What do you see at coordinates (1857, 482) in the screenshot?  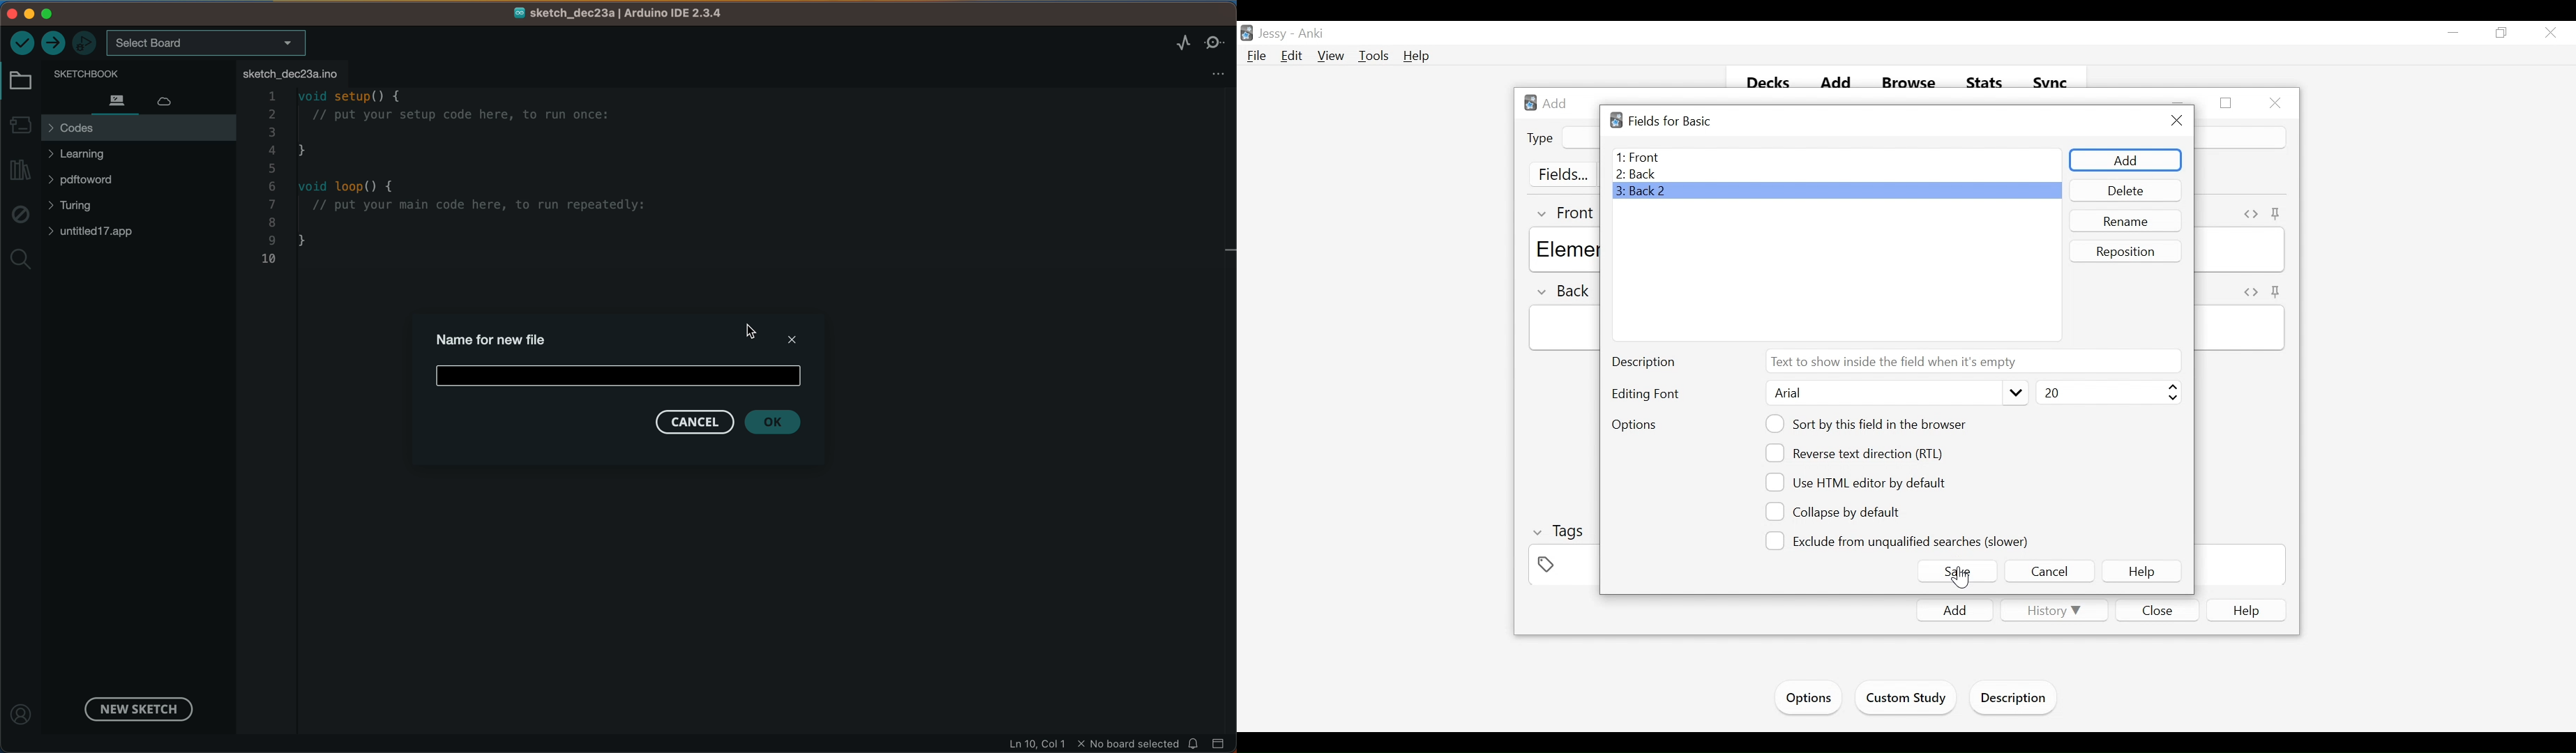 I see ` Use HTML editor by default` at bounding box center [1857, 482].